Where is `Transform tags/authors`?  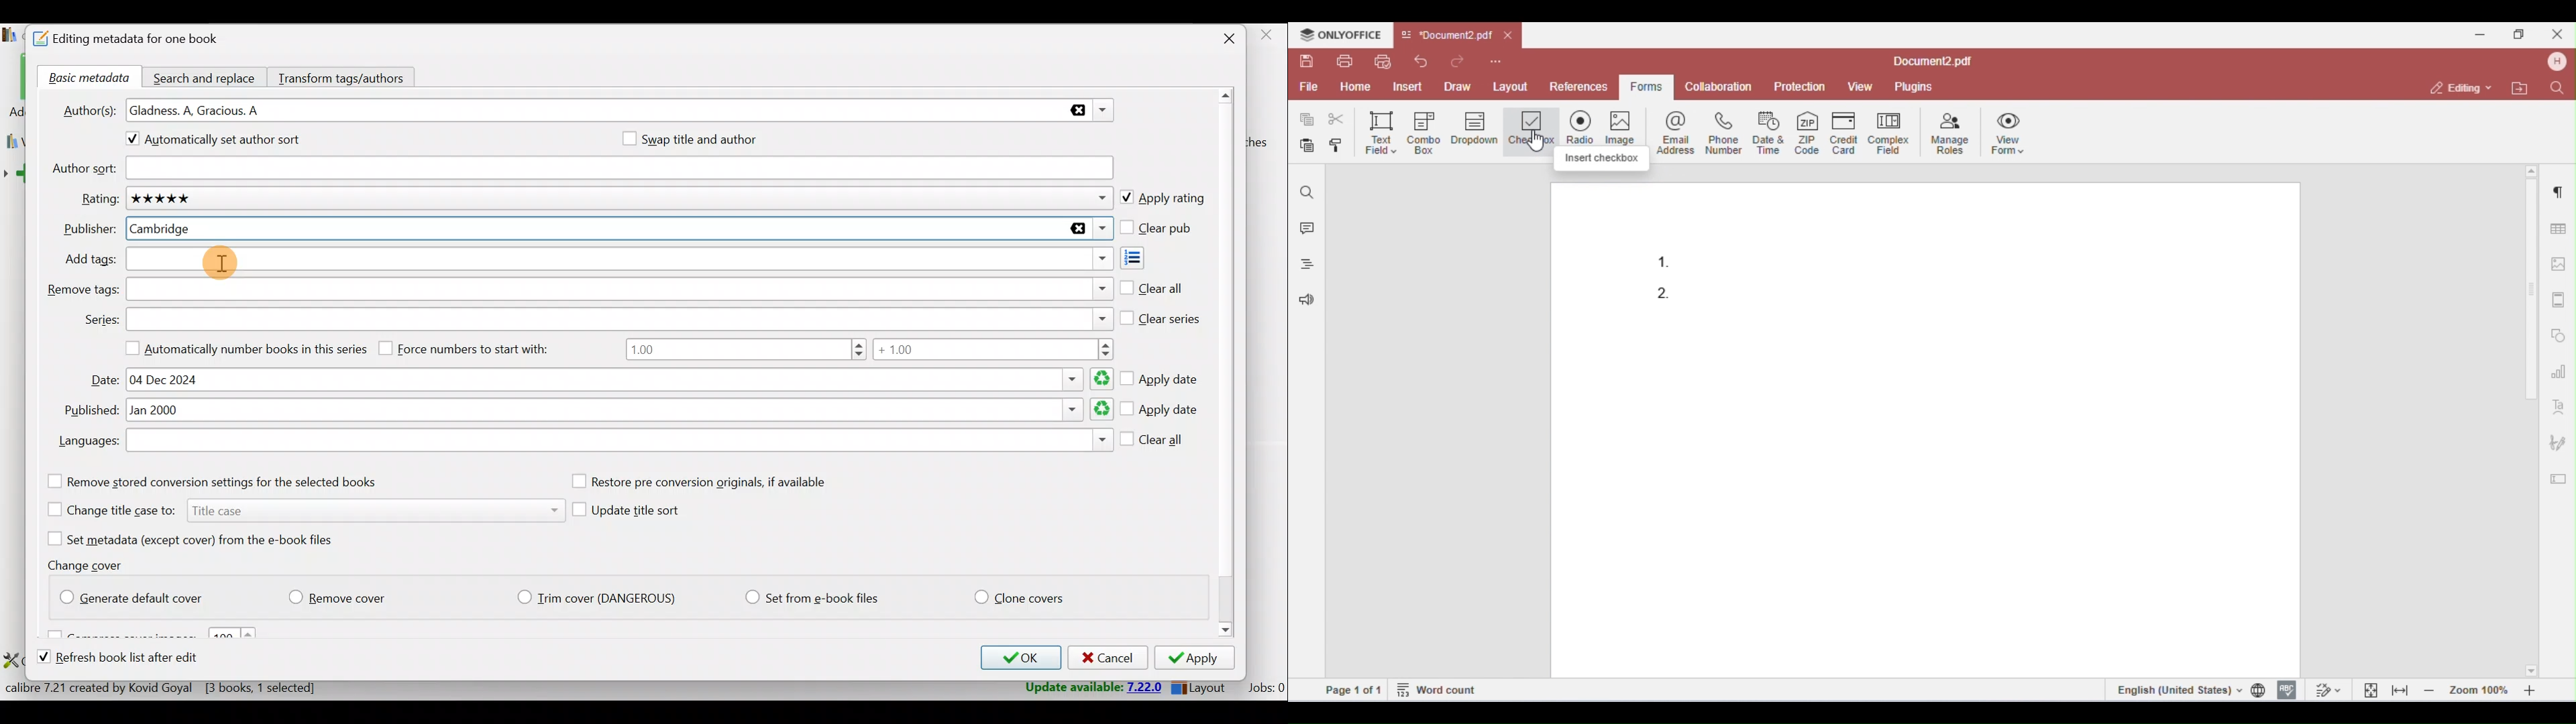 Transform tags/authors is located at coordinates (347, 76).